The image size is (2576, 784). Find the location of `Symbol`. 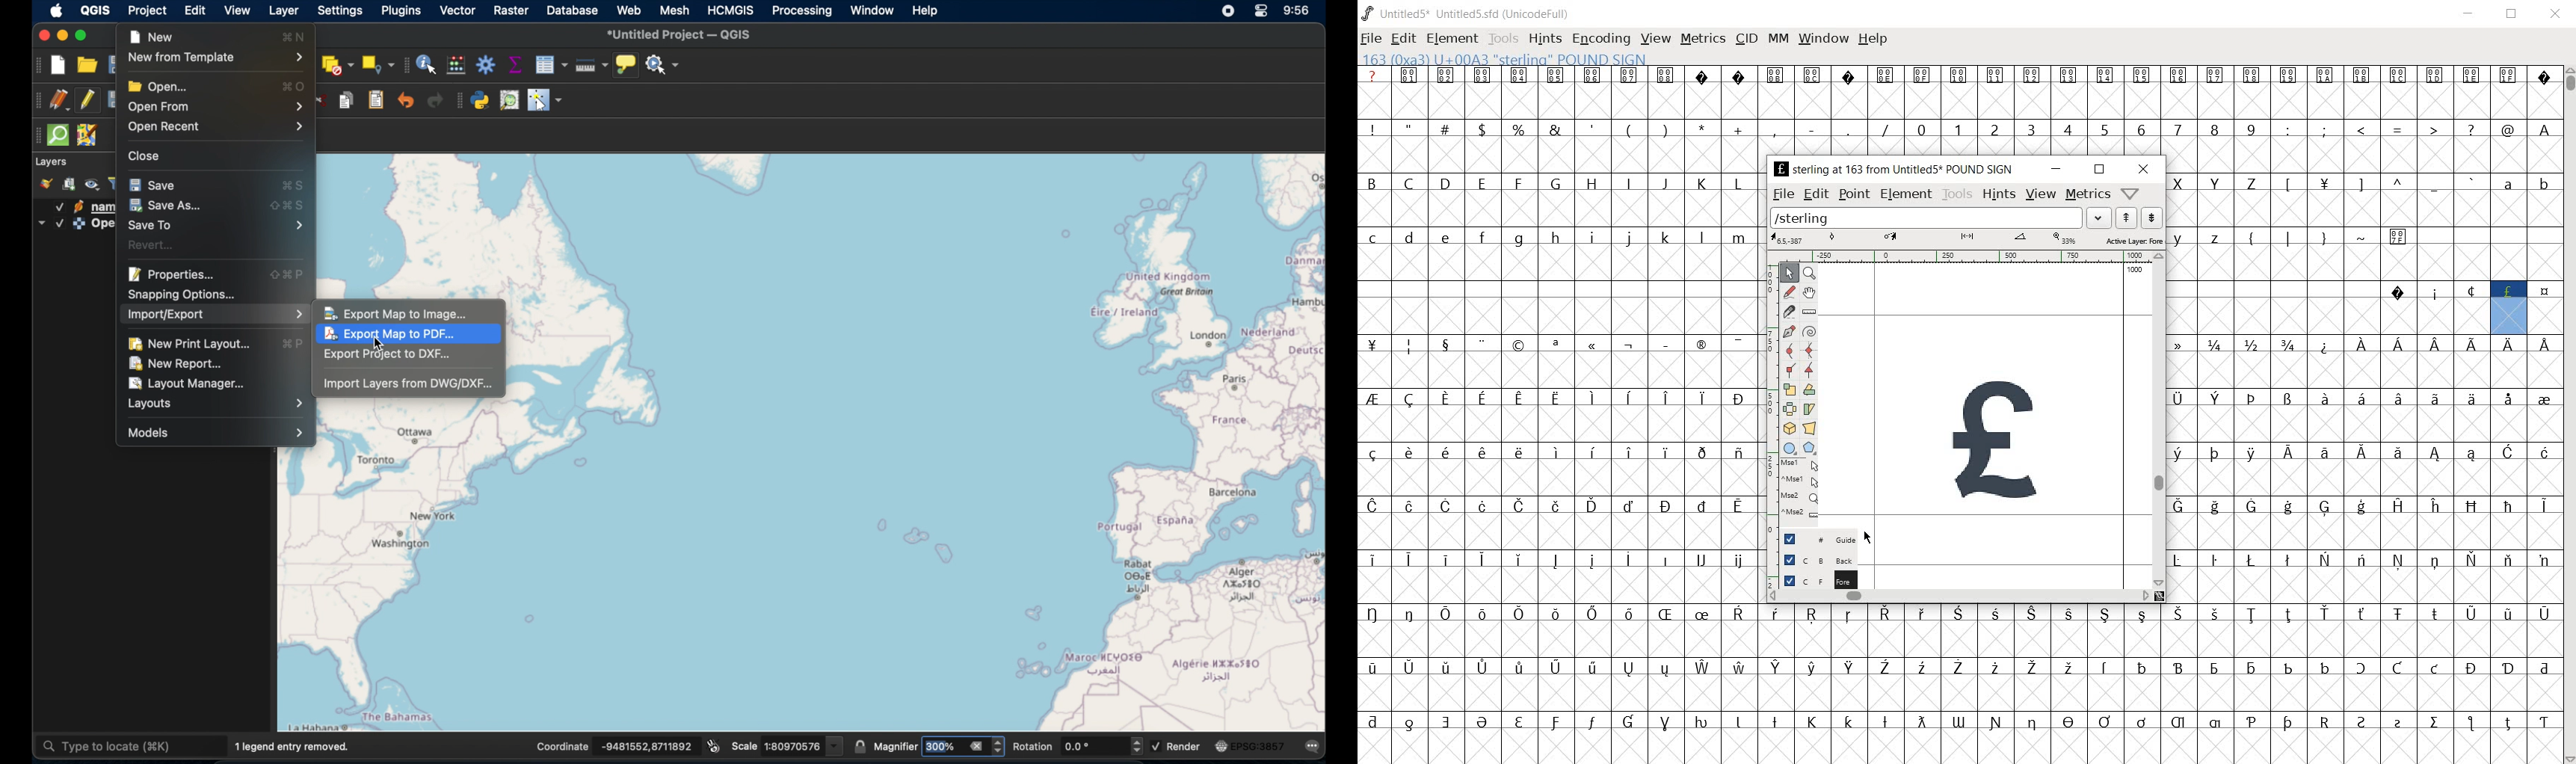

Symbol is located at coordinates (1738, 398).